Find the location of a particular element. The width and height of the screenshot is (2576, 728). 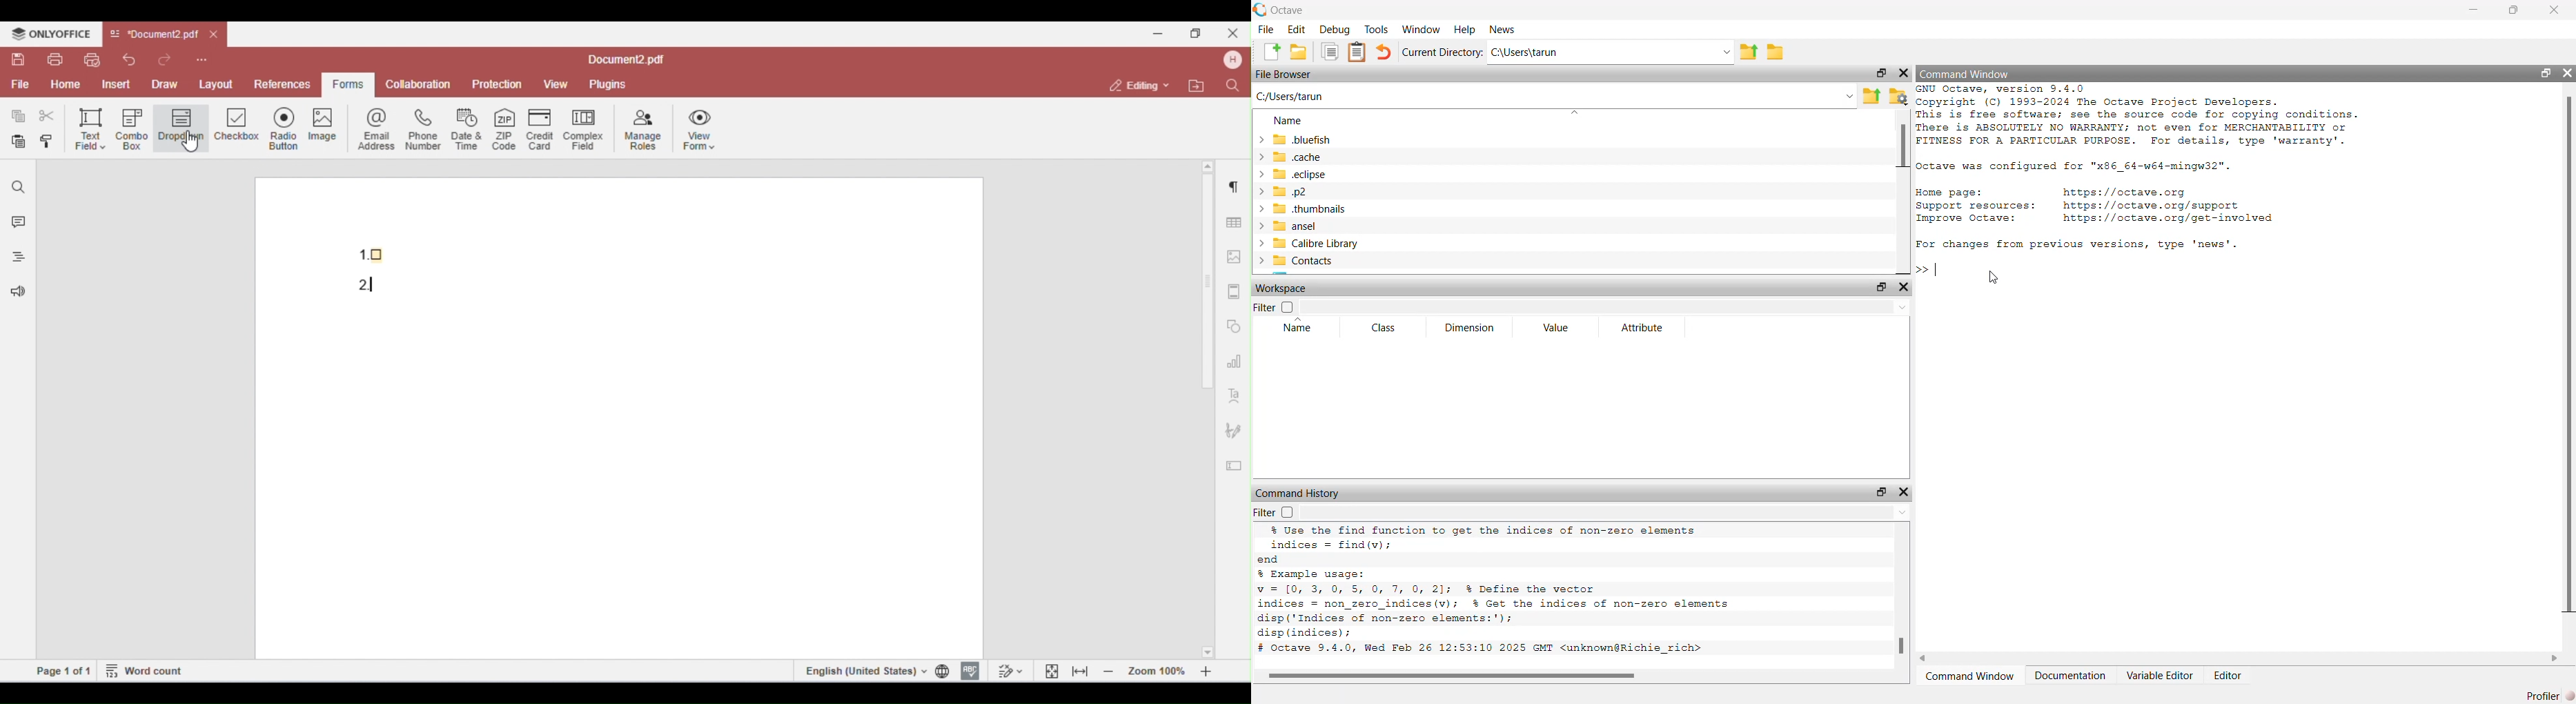

folder is located at coordinates (1776, 55).